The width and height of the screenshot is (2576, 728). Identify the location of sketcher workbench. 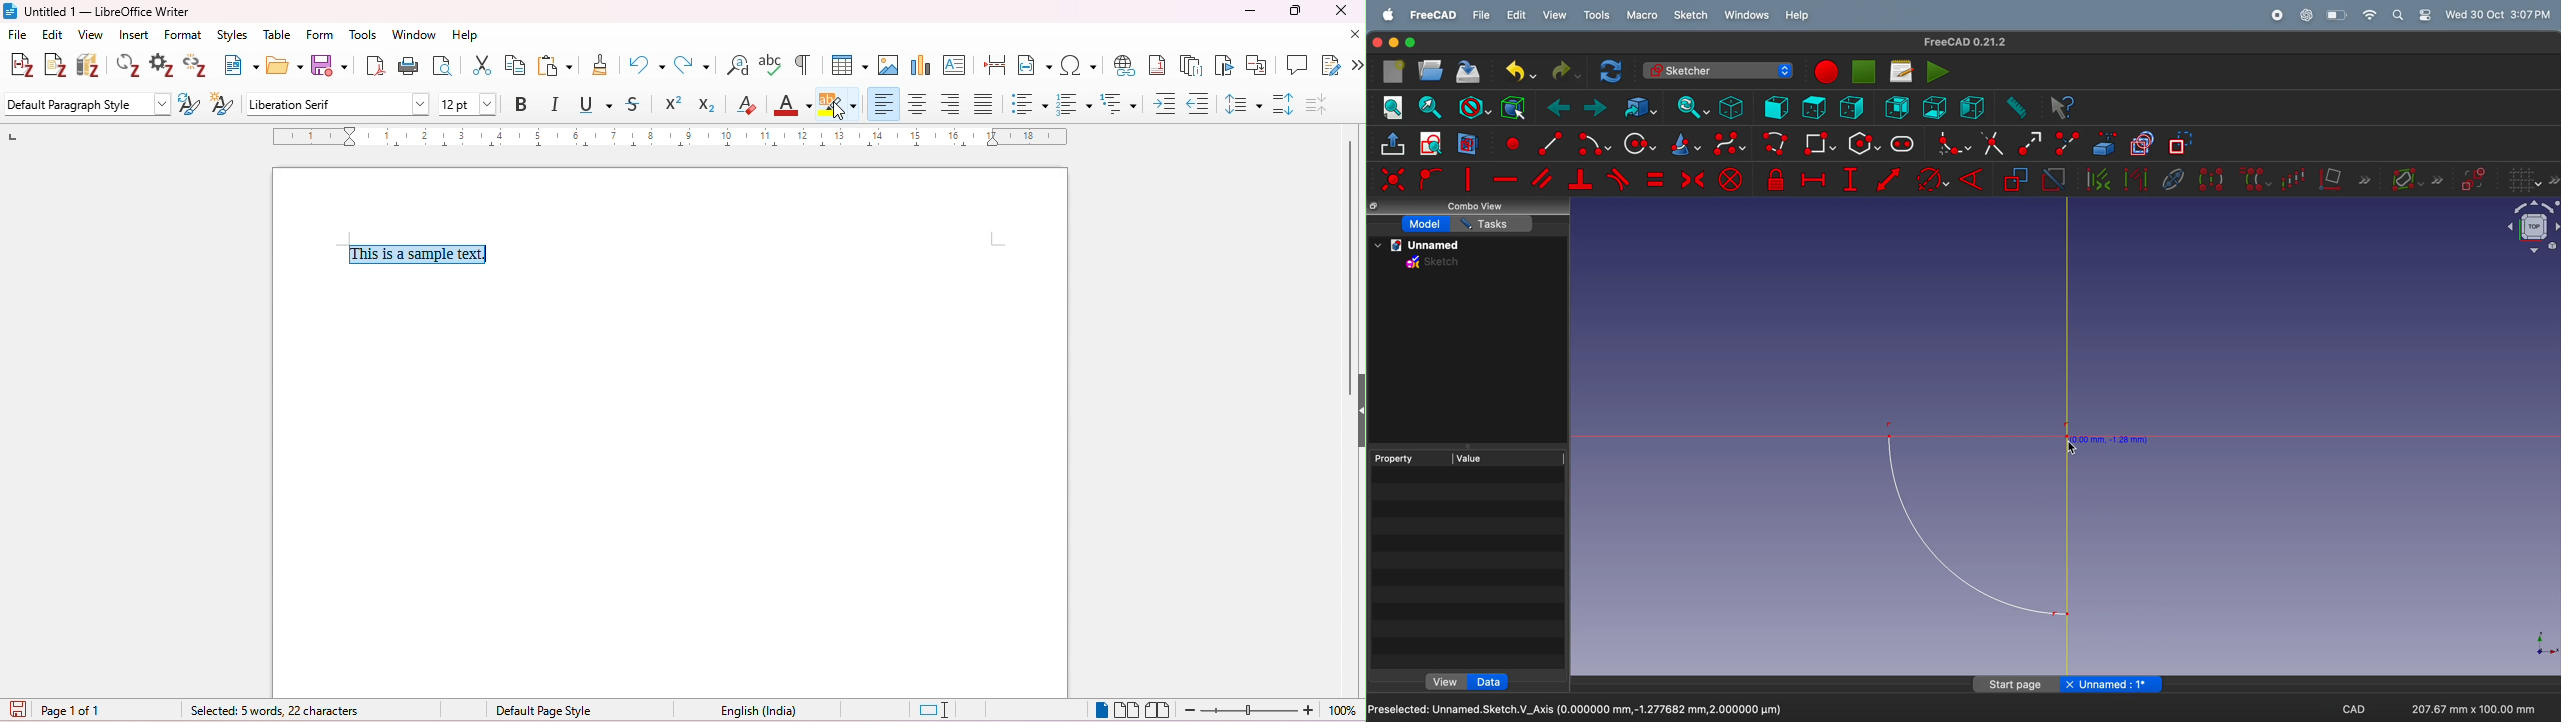
(1717, 70).